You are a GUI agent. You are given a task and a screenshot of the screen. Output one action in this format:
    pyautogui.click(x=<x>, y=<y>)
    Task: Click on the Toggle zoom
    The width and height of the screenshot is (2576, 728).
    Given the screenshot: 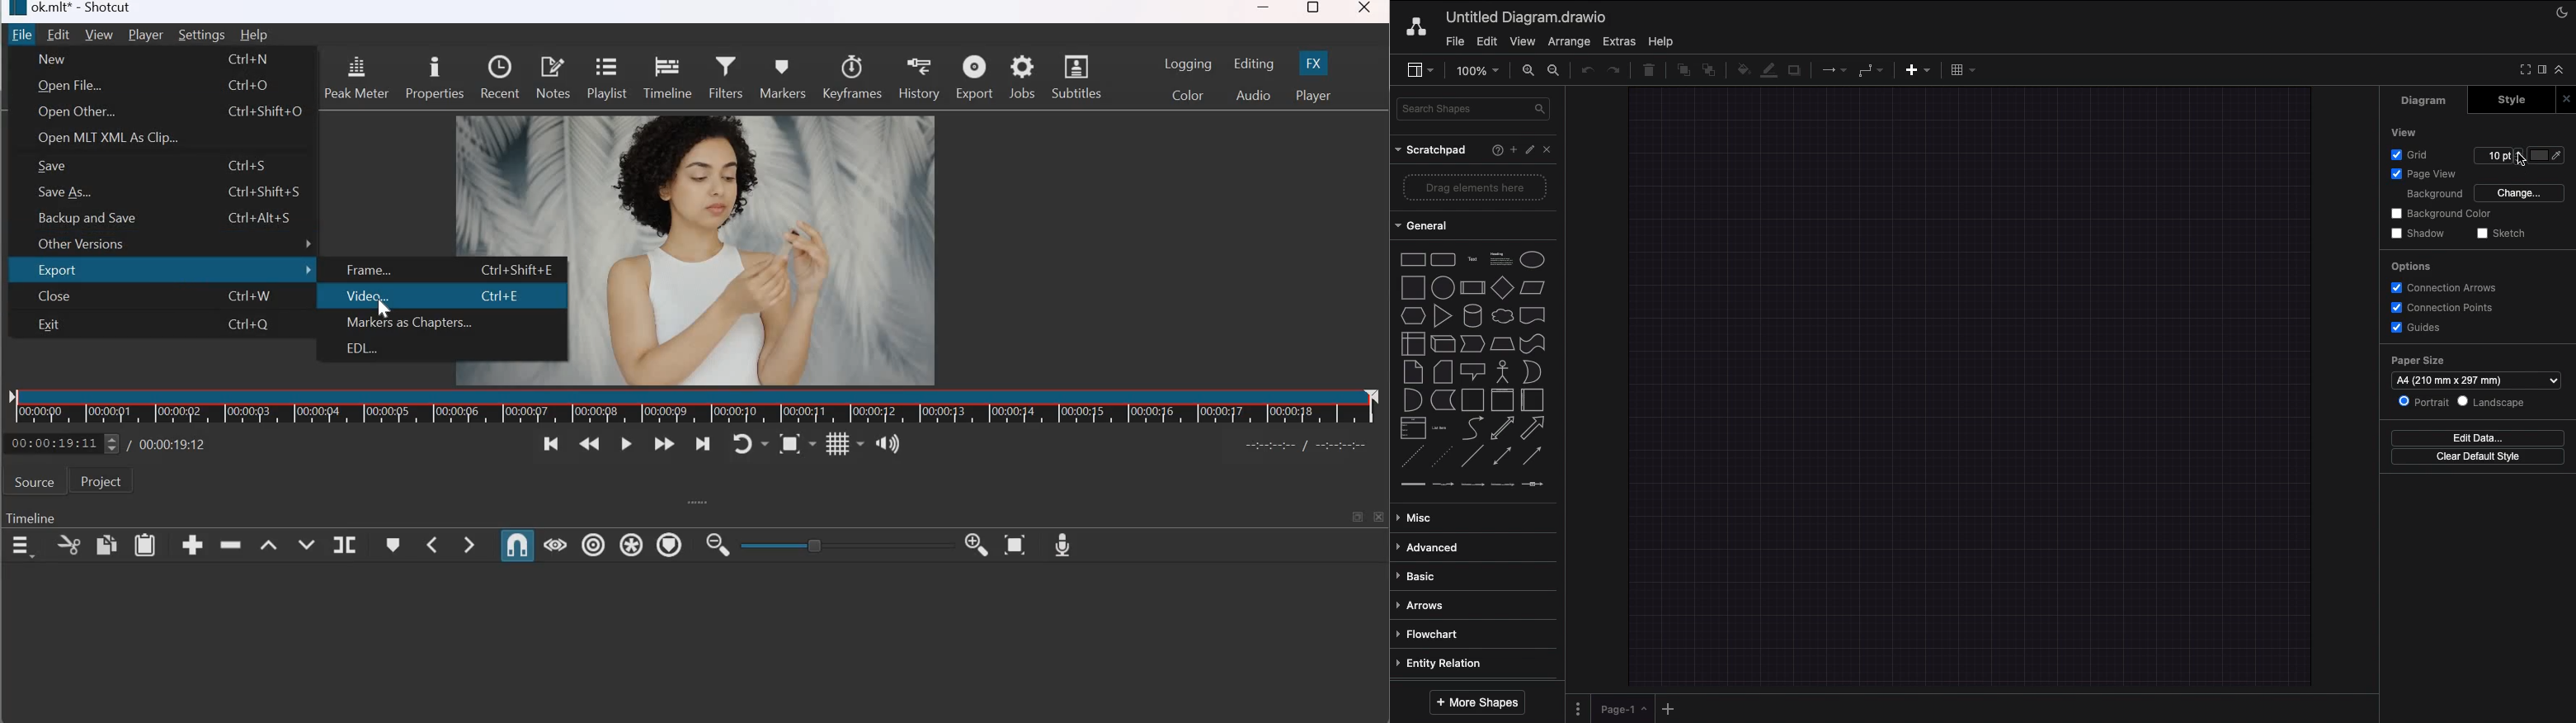 What is the action you would take?
    pyautogui.click(x=797, y=442)
    